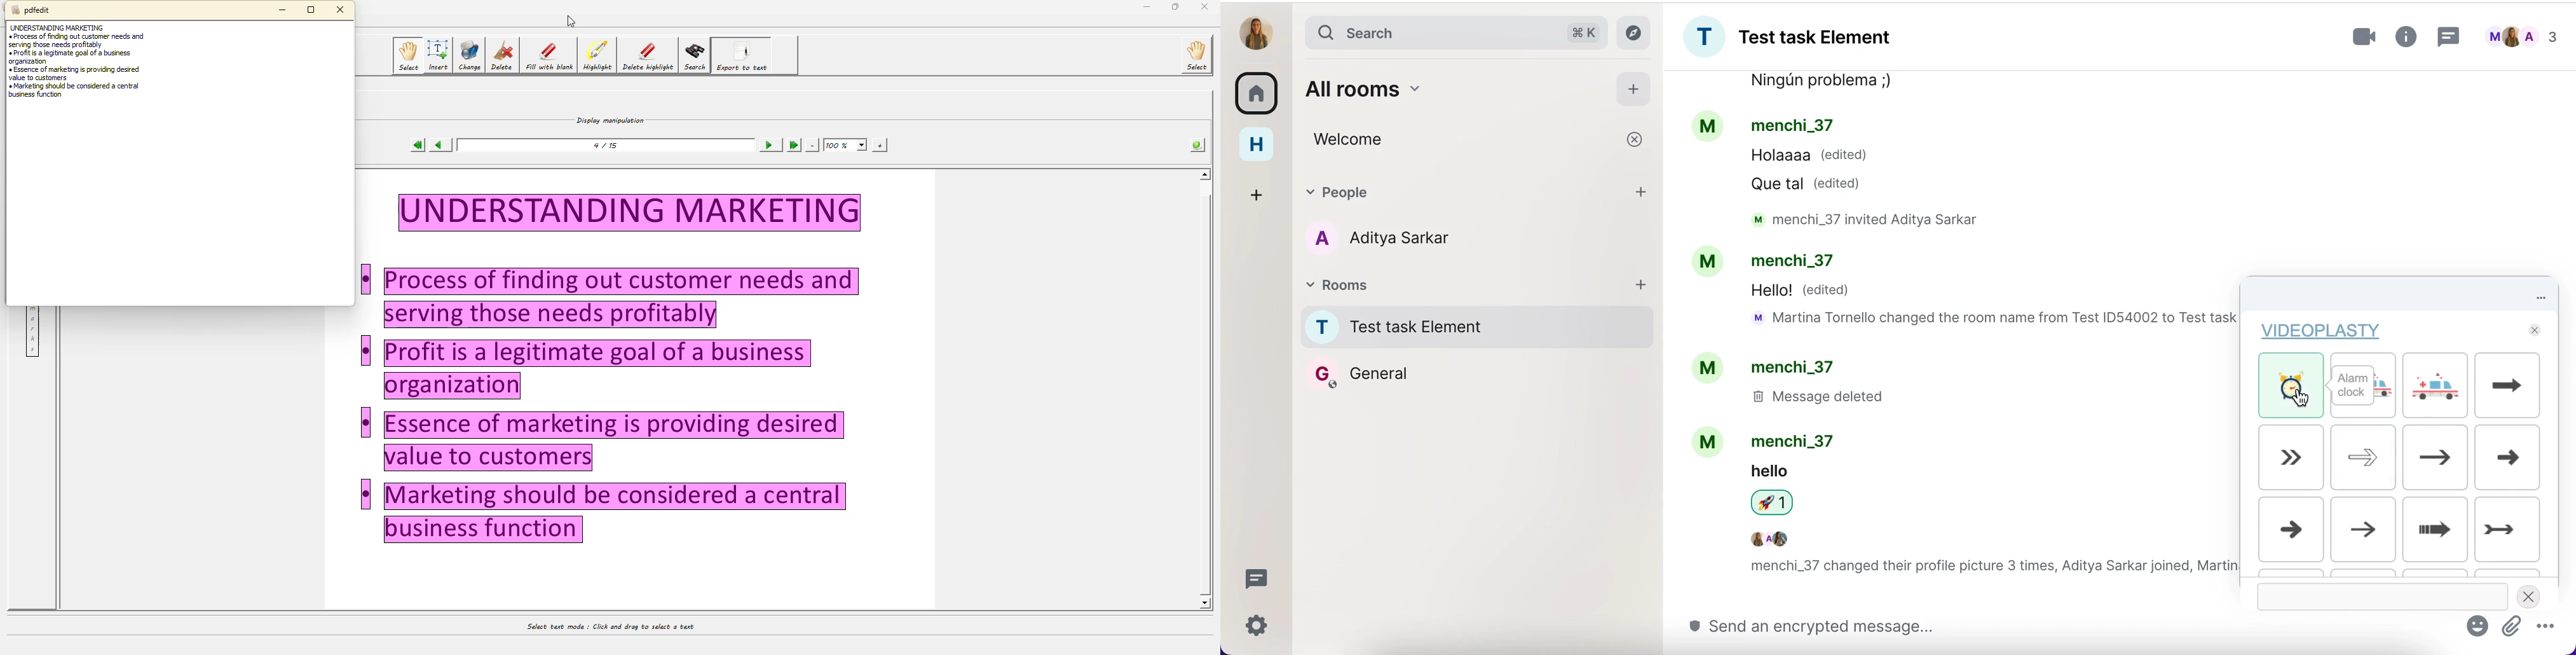 This screenshot has width=2576, height=672. What do you see at coordinates (1470, 354) in the screenshot?
I see `rooms names` at bounding box center [1470, 354].